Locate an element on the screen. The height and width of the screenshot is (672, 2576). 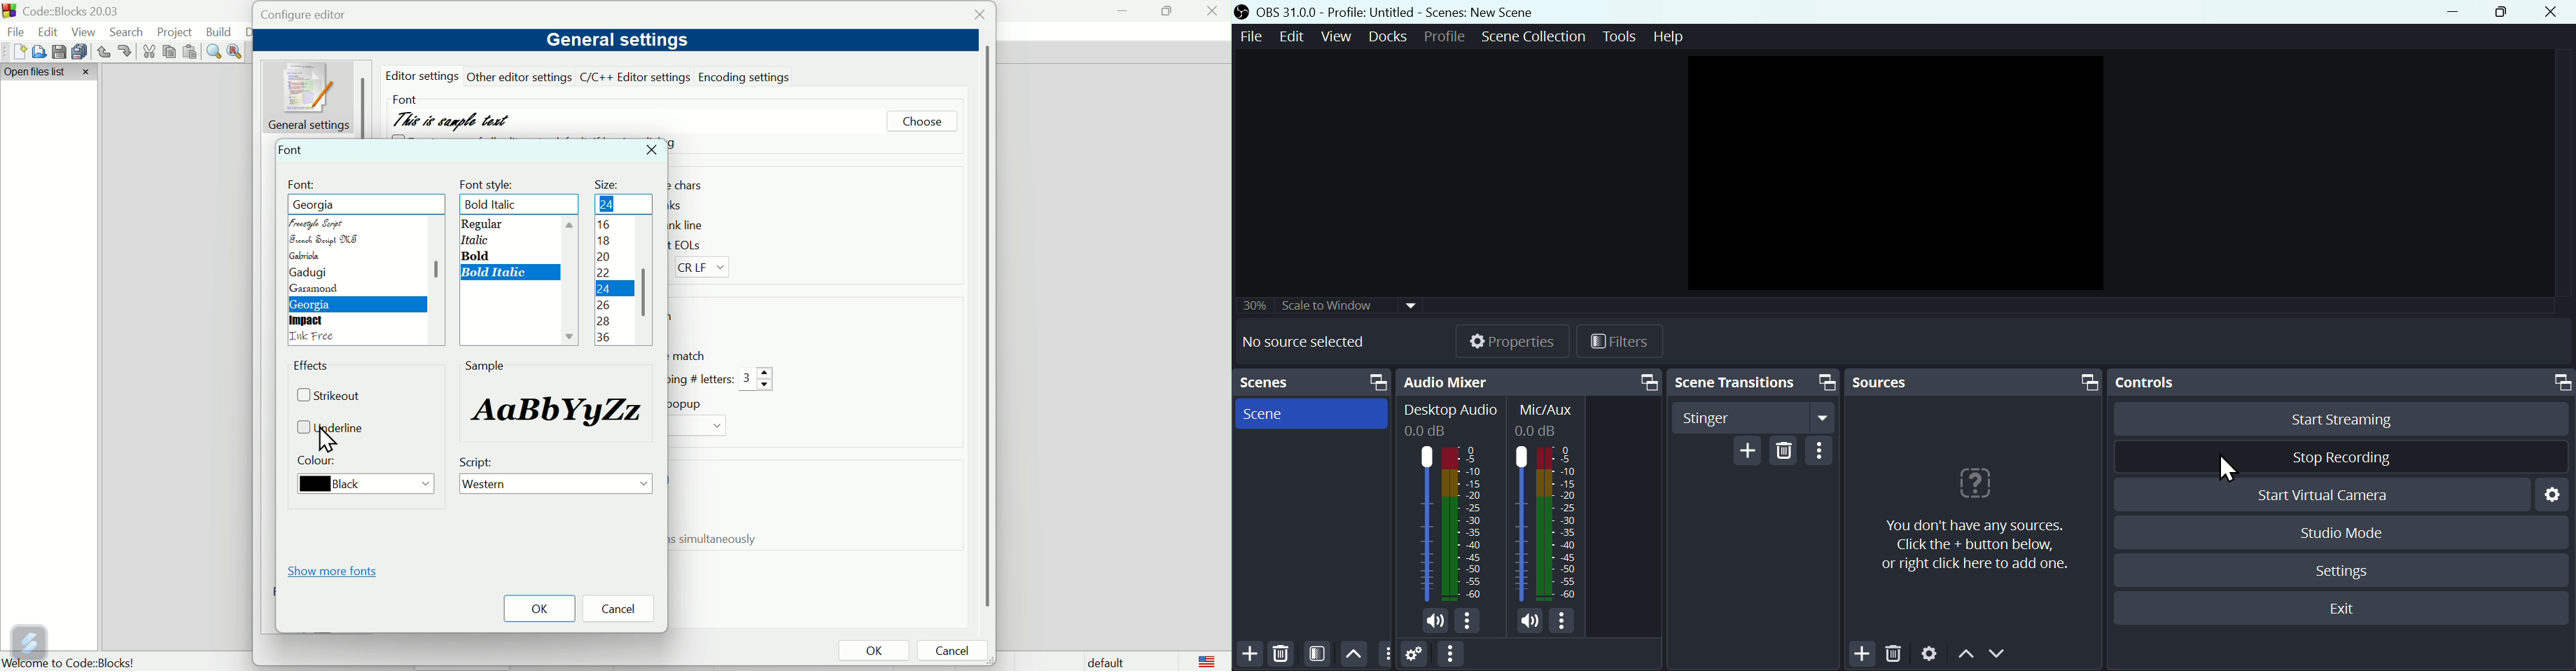
Properties is located at coordinates (1512, 339).